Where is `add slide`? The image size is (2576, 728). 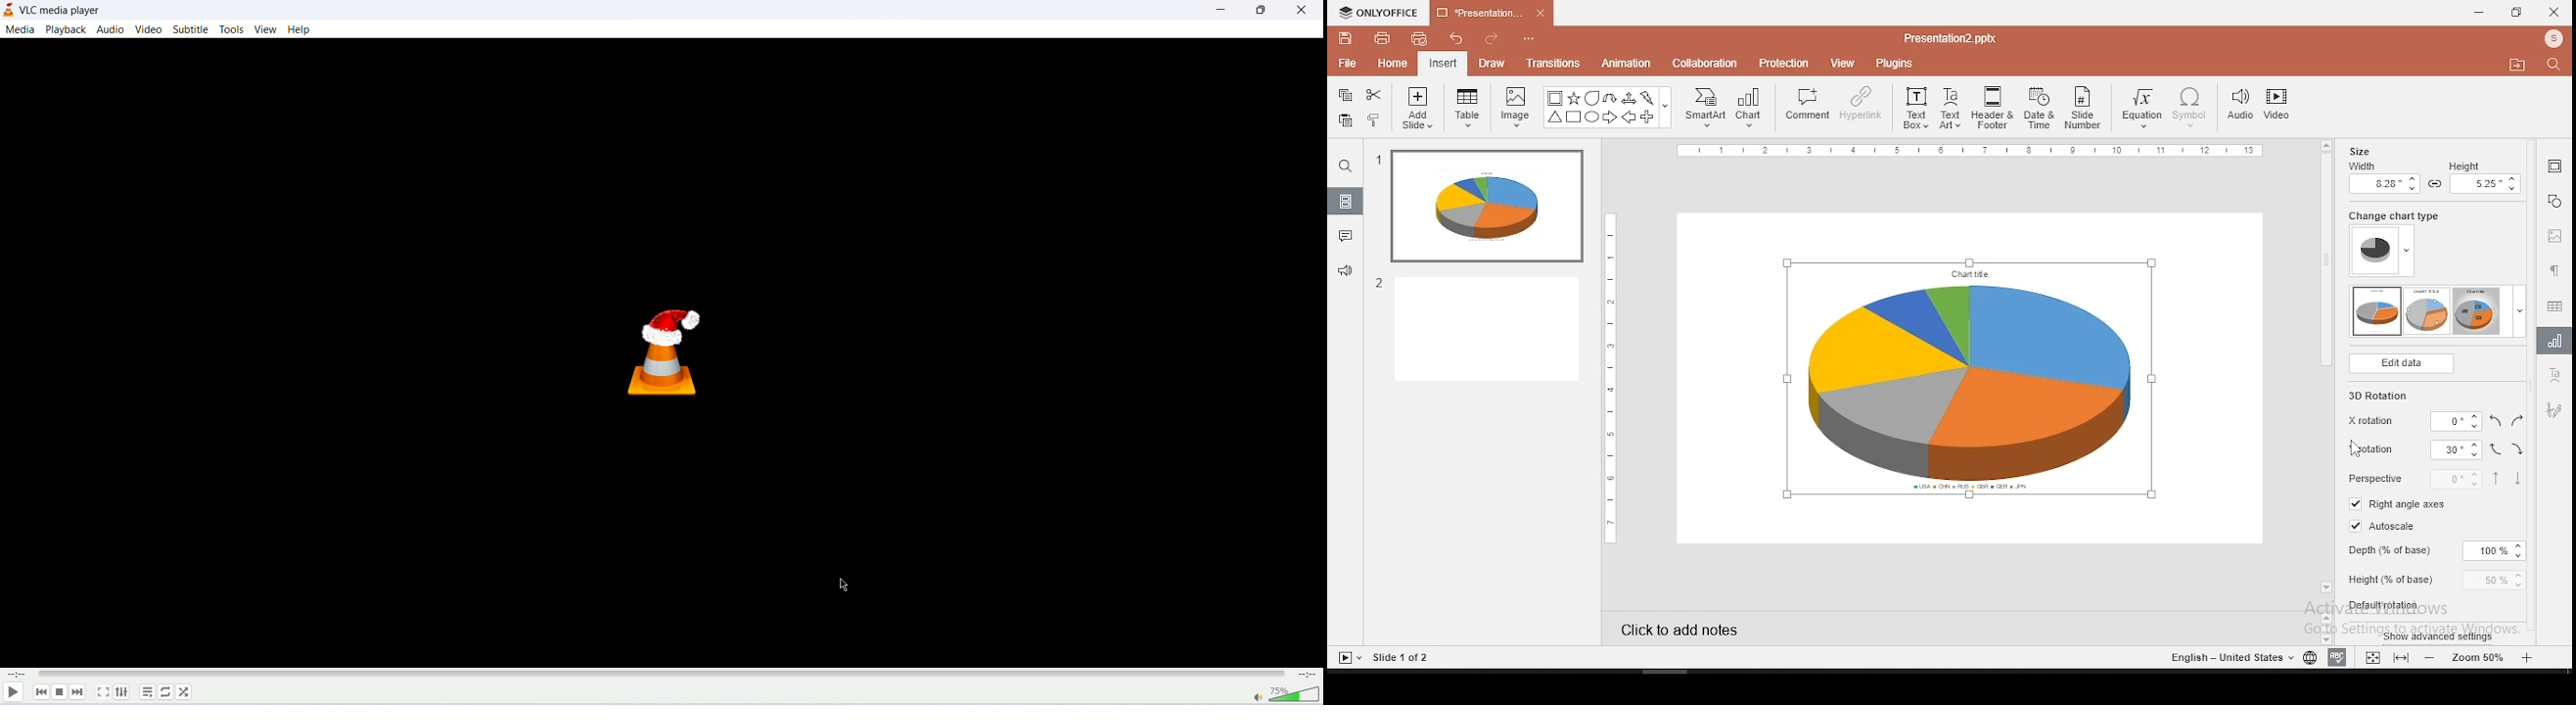
add slide is located at coordinates (1417, 108).